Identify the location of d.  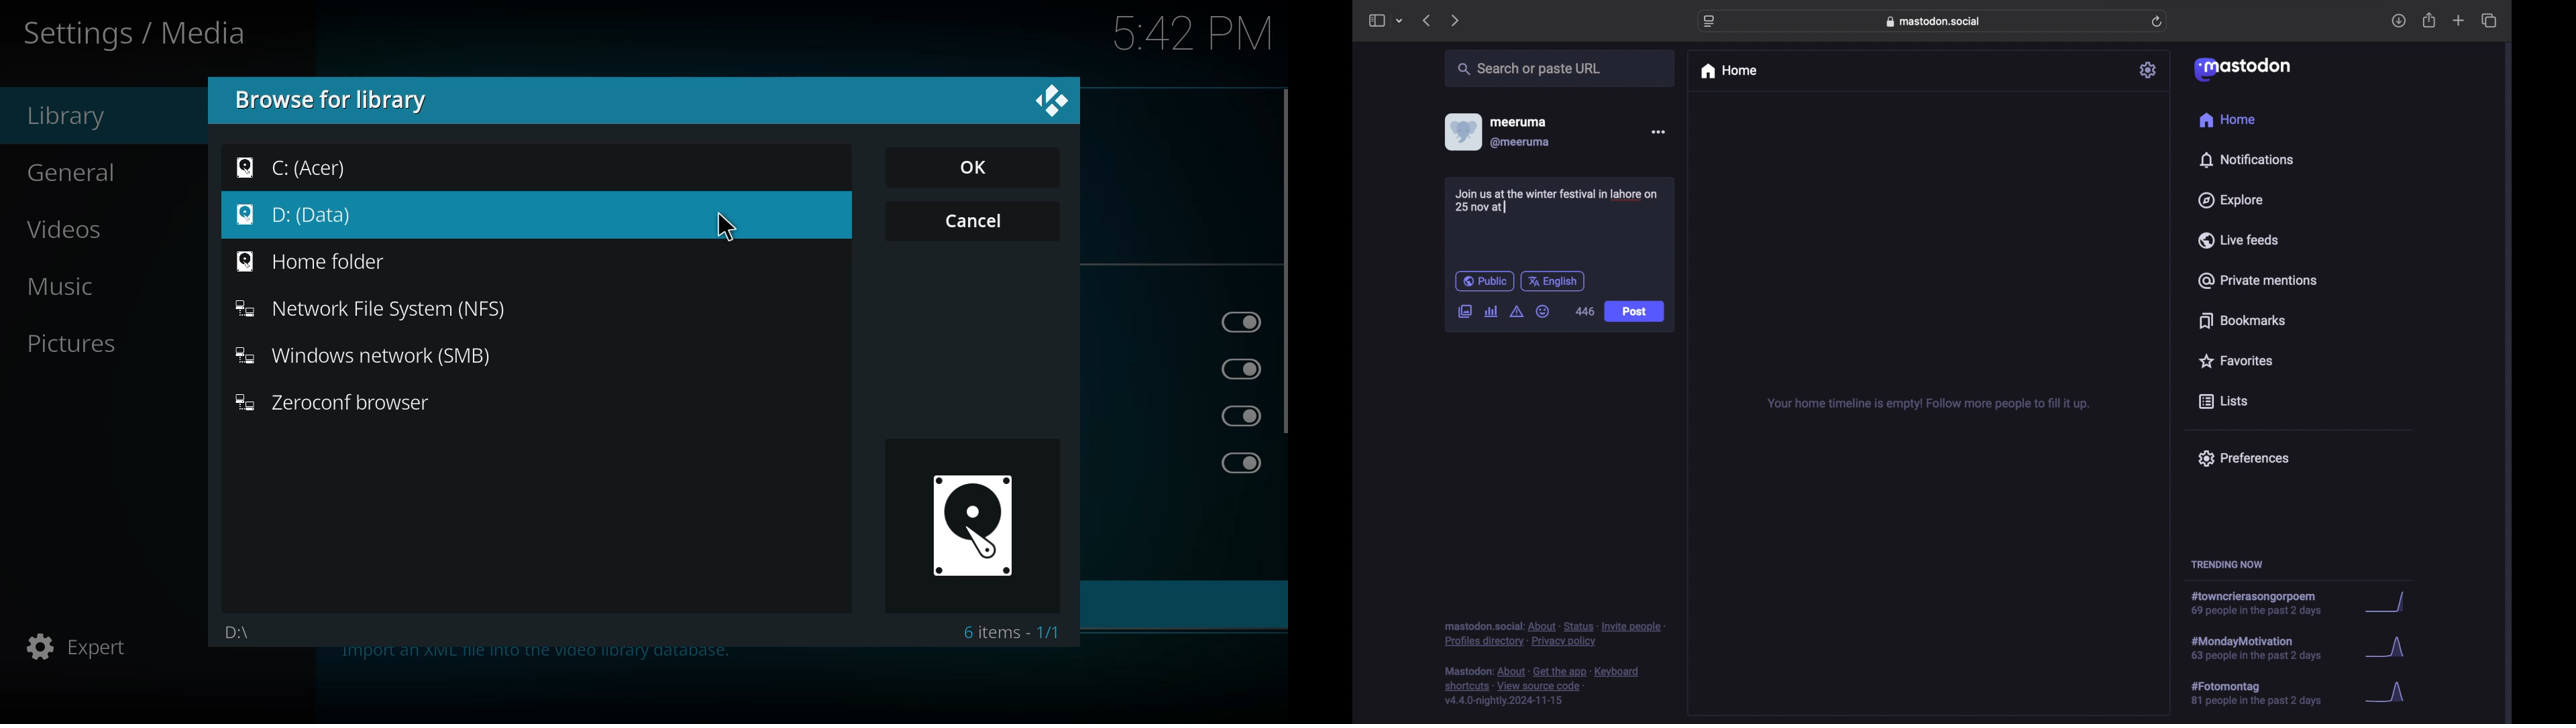
(241, 630).